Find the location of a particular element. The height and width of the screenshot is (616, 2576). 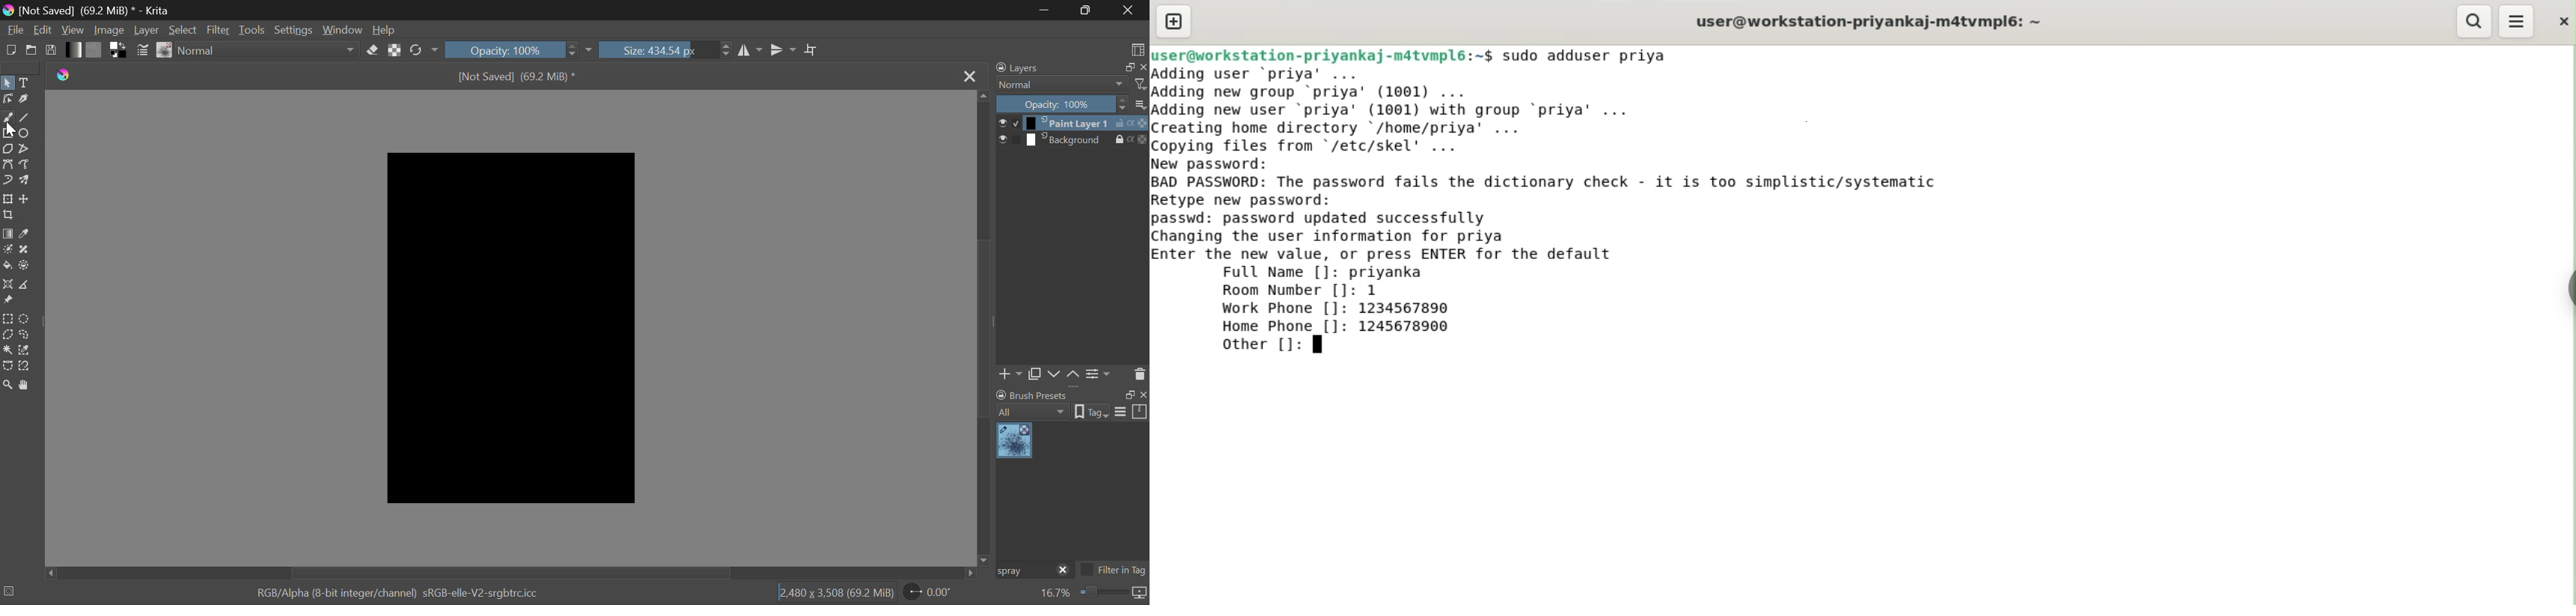

Blending Mode is located at coordinates (269, 50).